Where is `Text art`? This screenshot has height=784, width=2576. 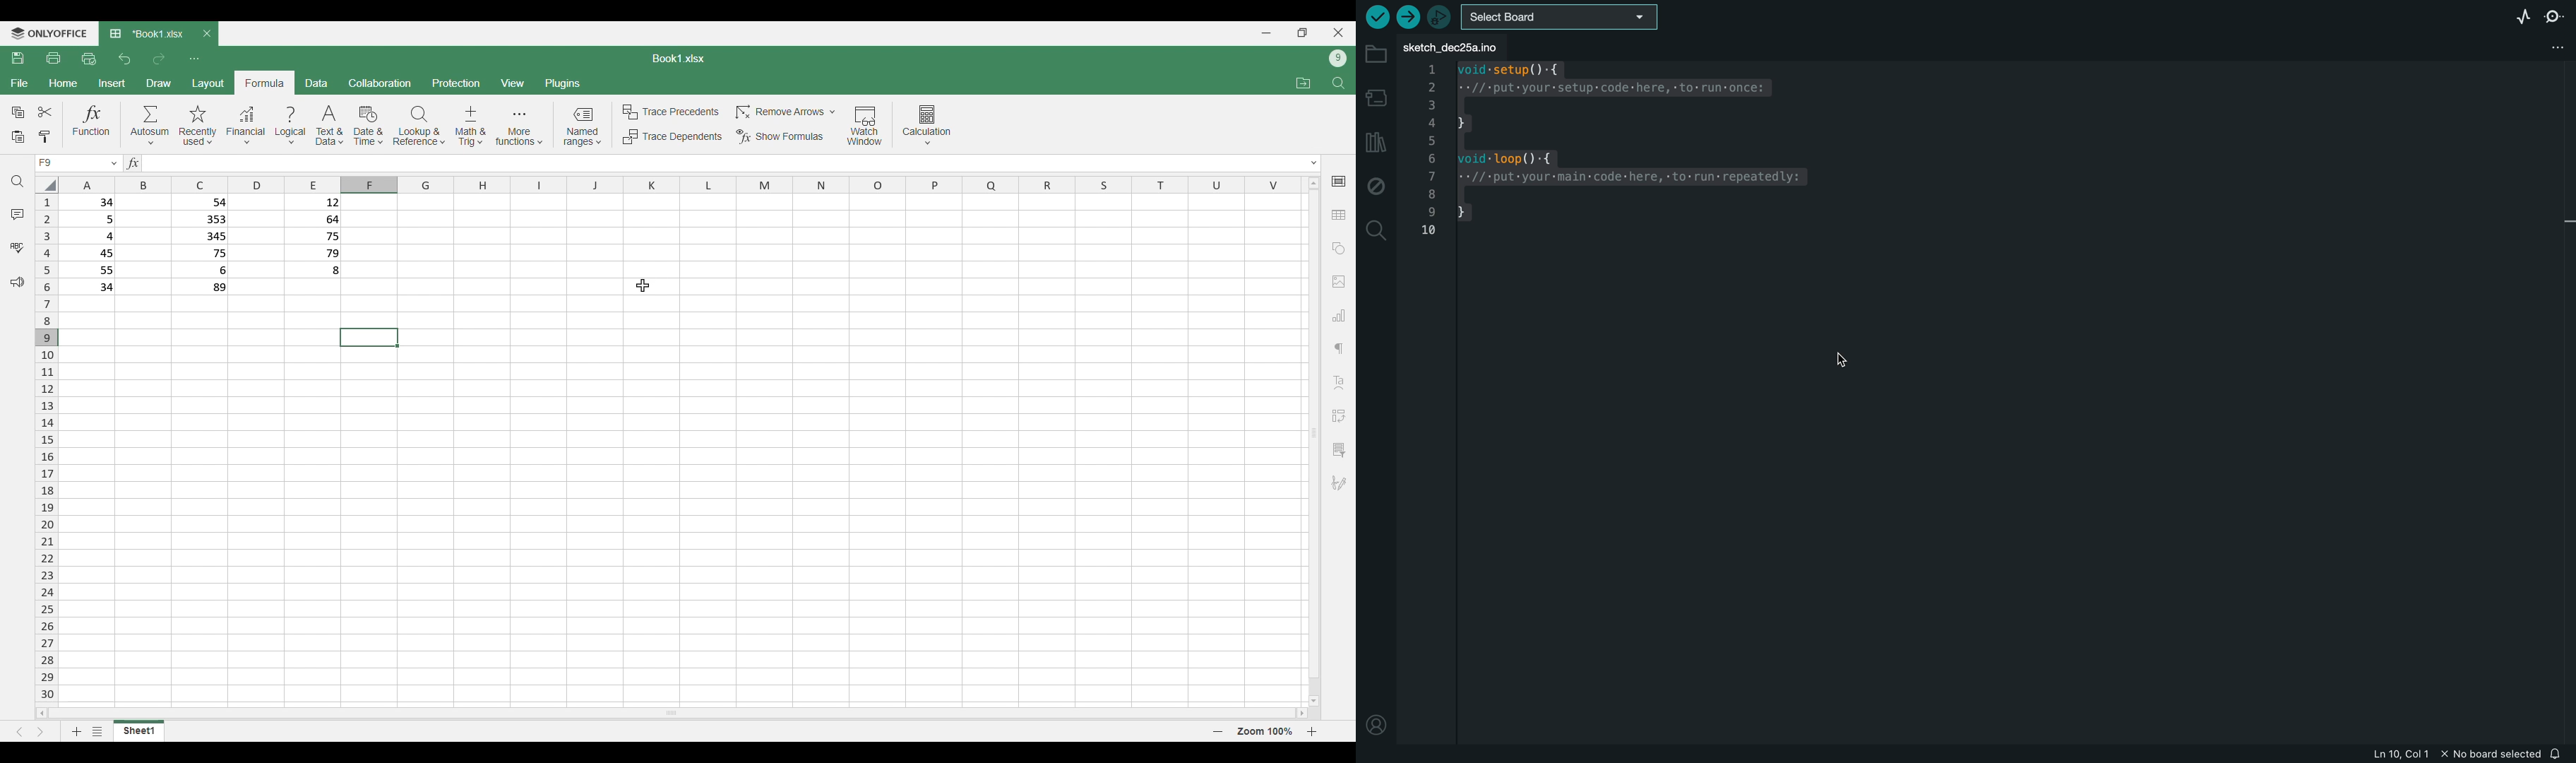 Text art is located at coordinates (1338, 383).